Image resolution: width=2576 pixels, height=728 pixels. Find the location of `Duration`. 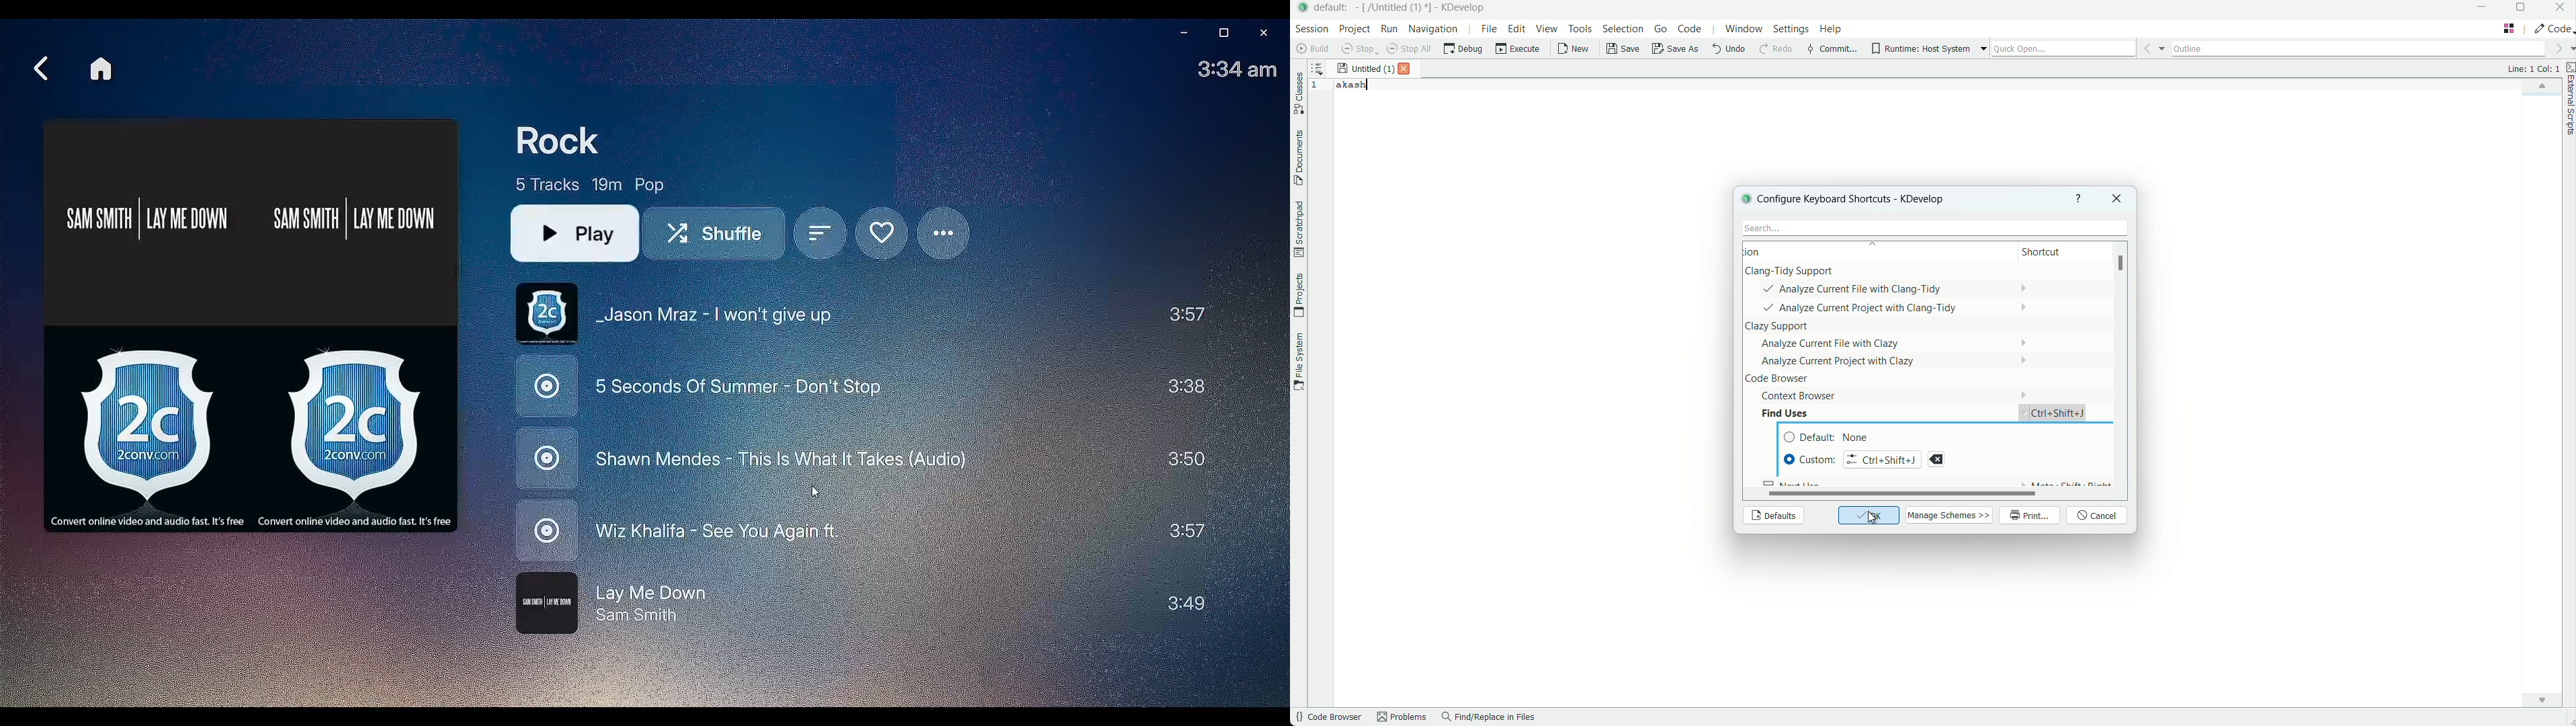

Duration is located at coordinates (1181, 459).